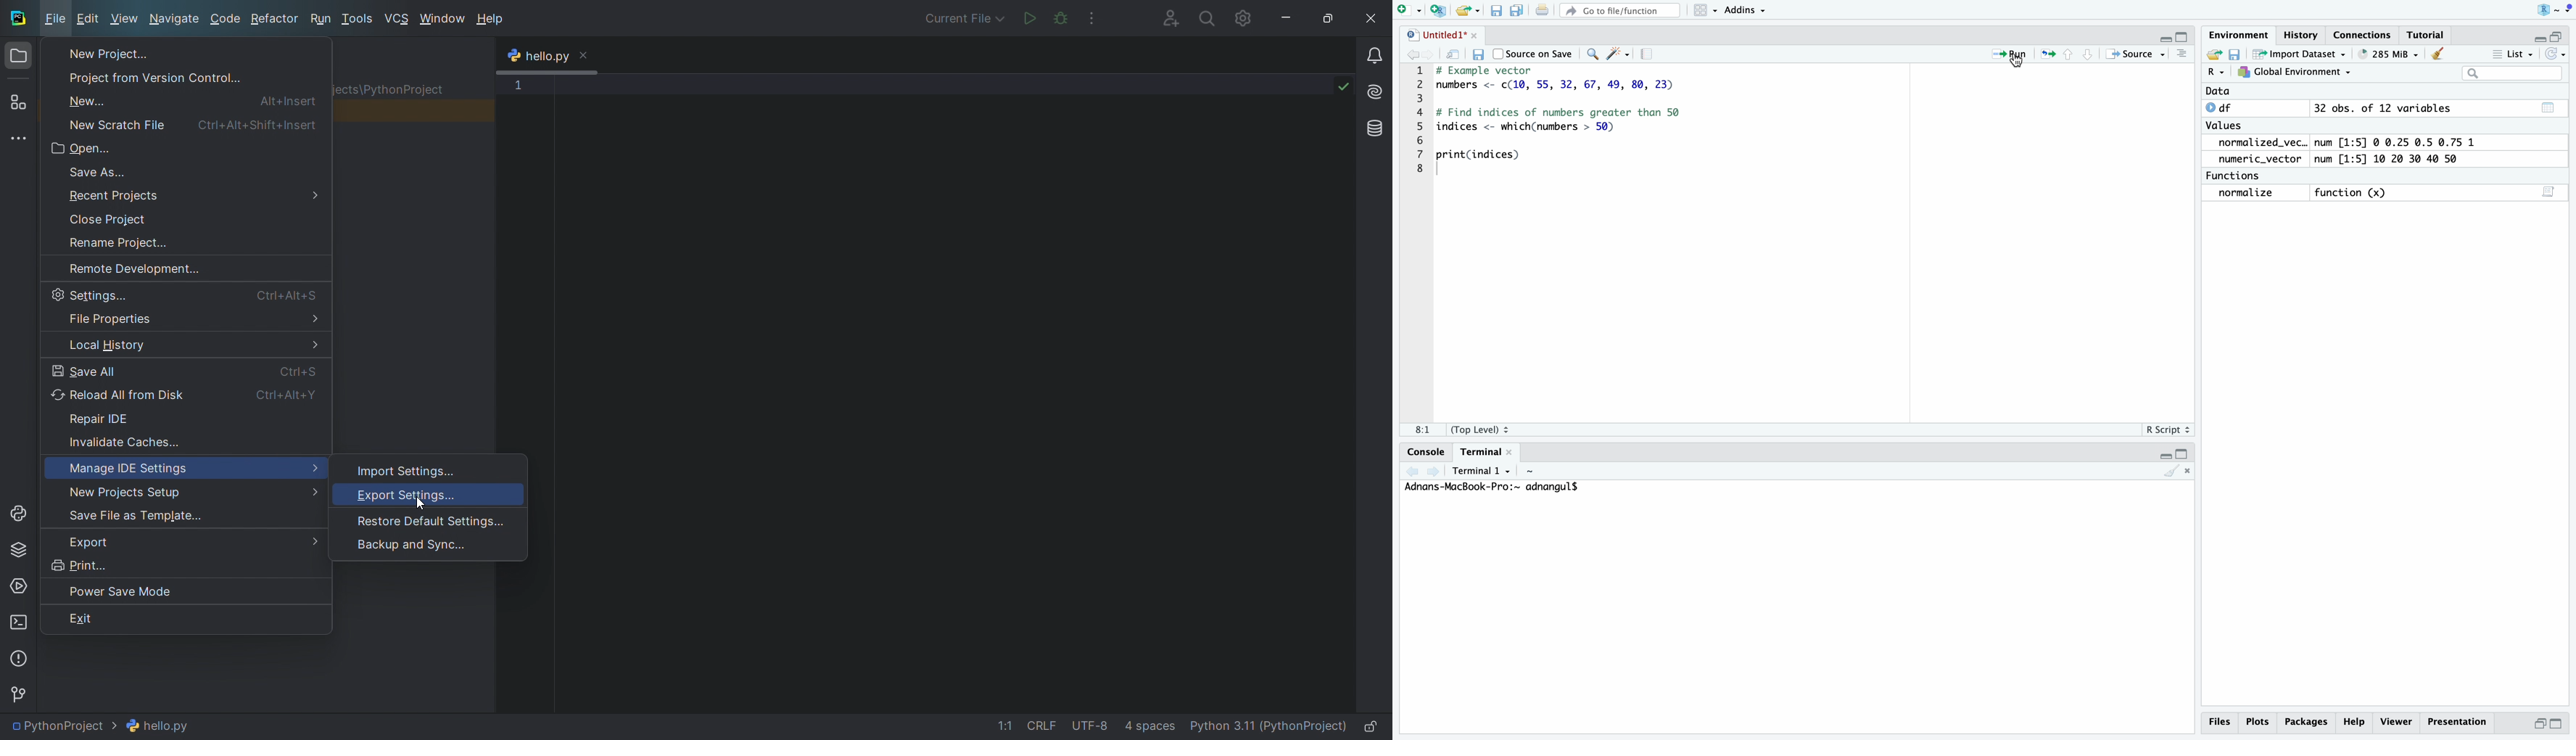 Image resolution: width=2576 pixels, height=756 pixels. What do you see at coordinates (2227, 127) in the screenshot?
I see `Values` at bounding box center [2227, 127].